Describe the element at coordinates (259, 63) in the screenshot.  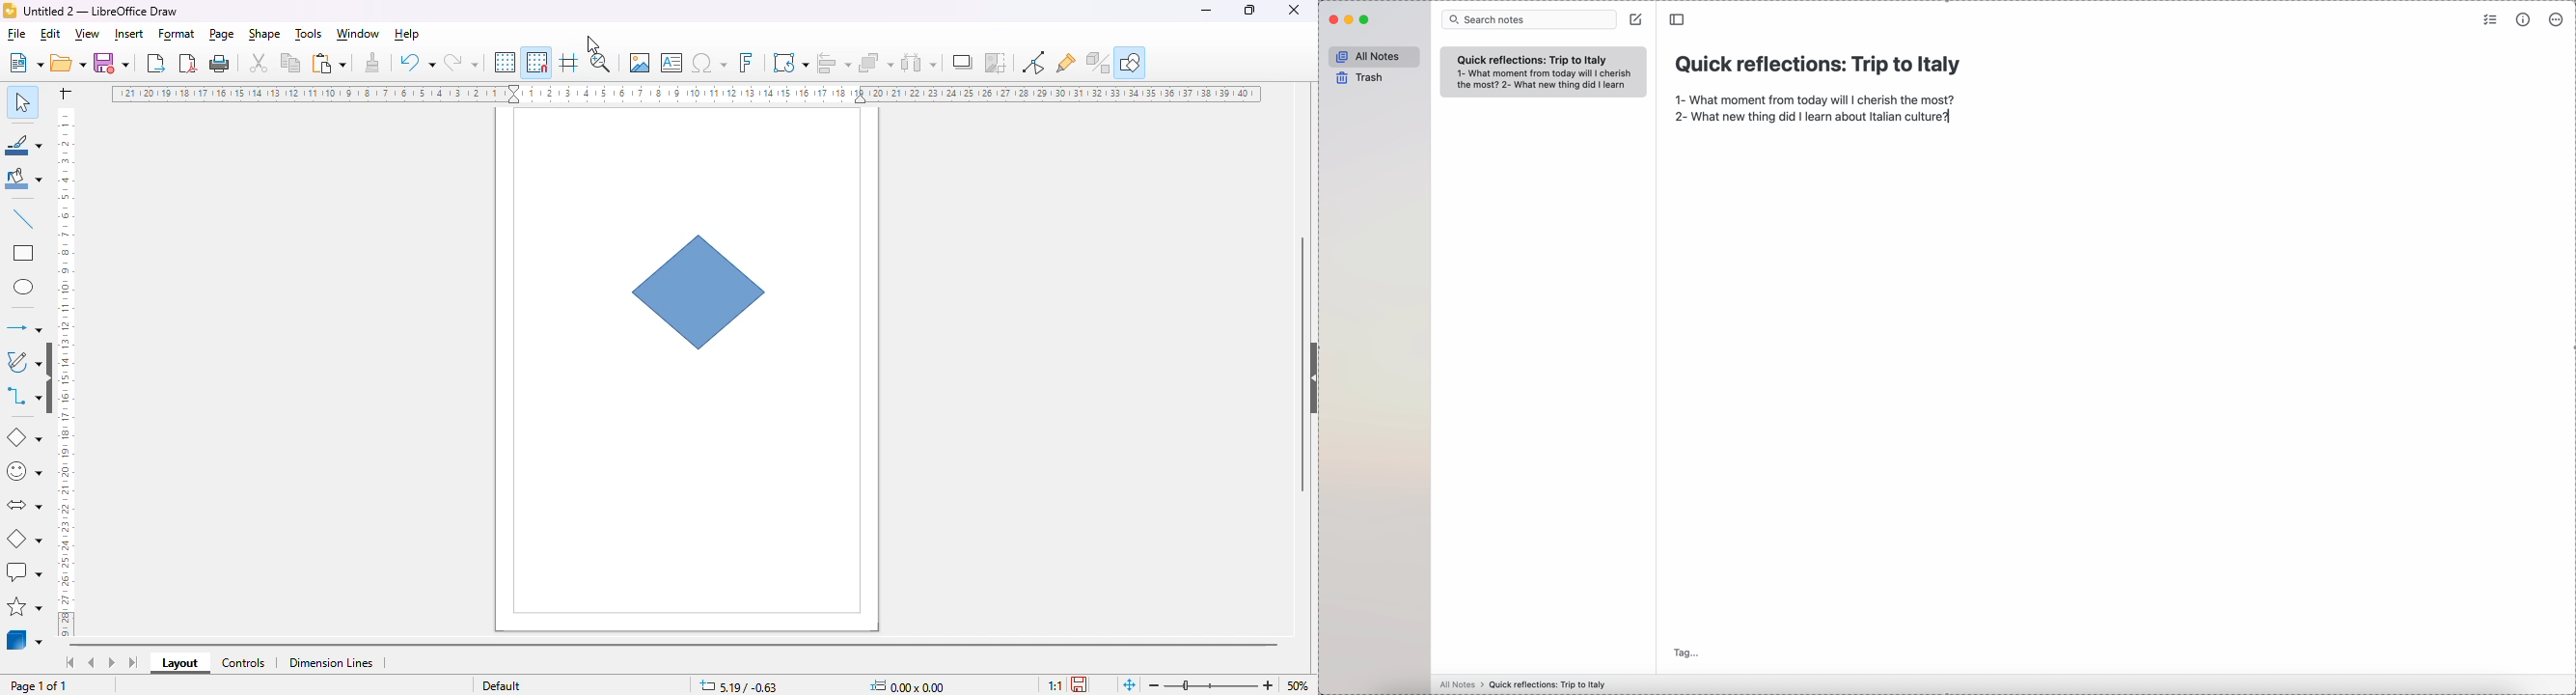
I see `cut` at that location.